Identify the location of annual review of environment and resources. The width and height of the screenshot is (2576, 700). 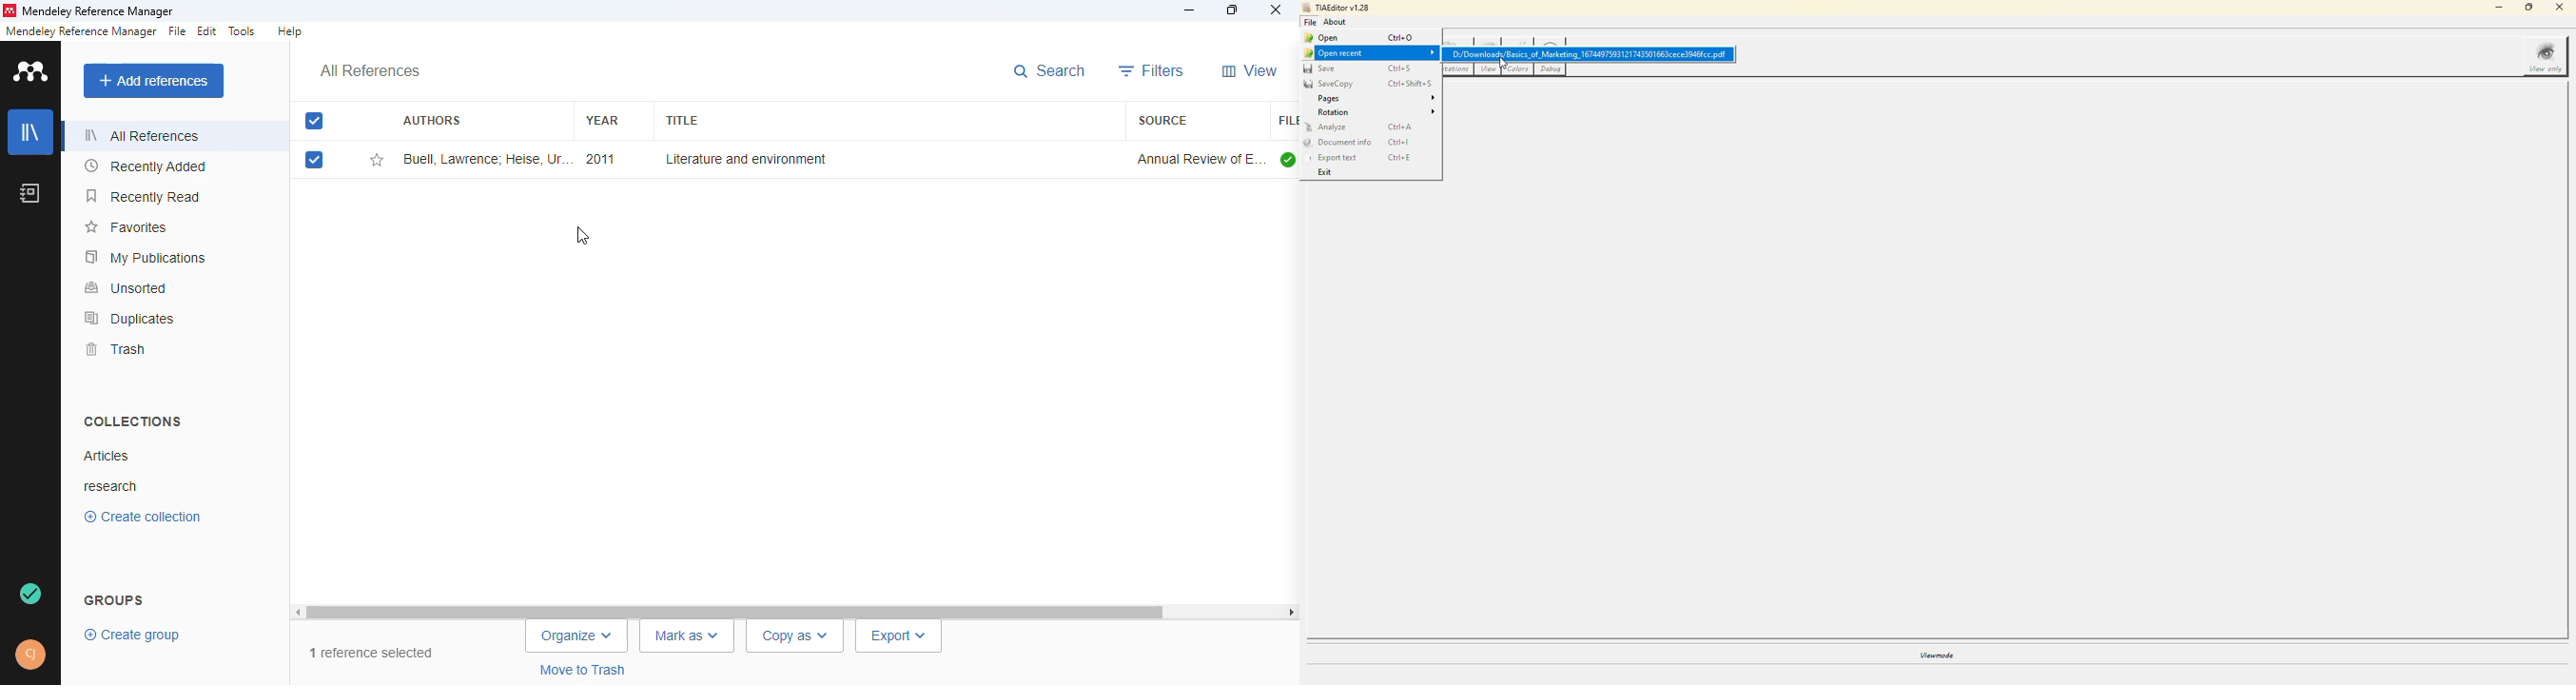
(1200, 159).